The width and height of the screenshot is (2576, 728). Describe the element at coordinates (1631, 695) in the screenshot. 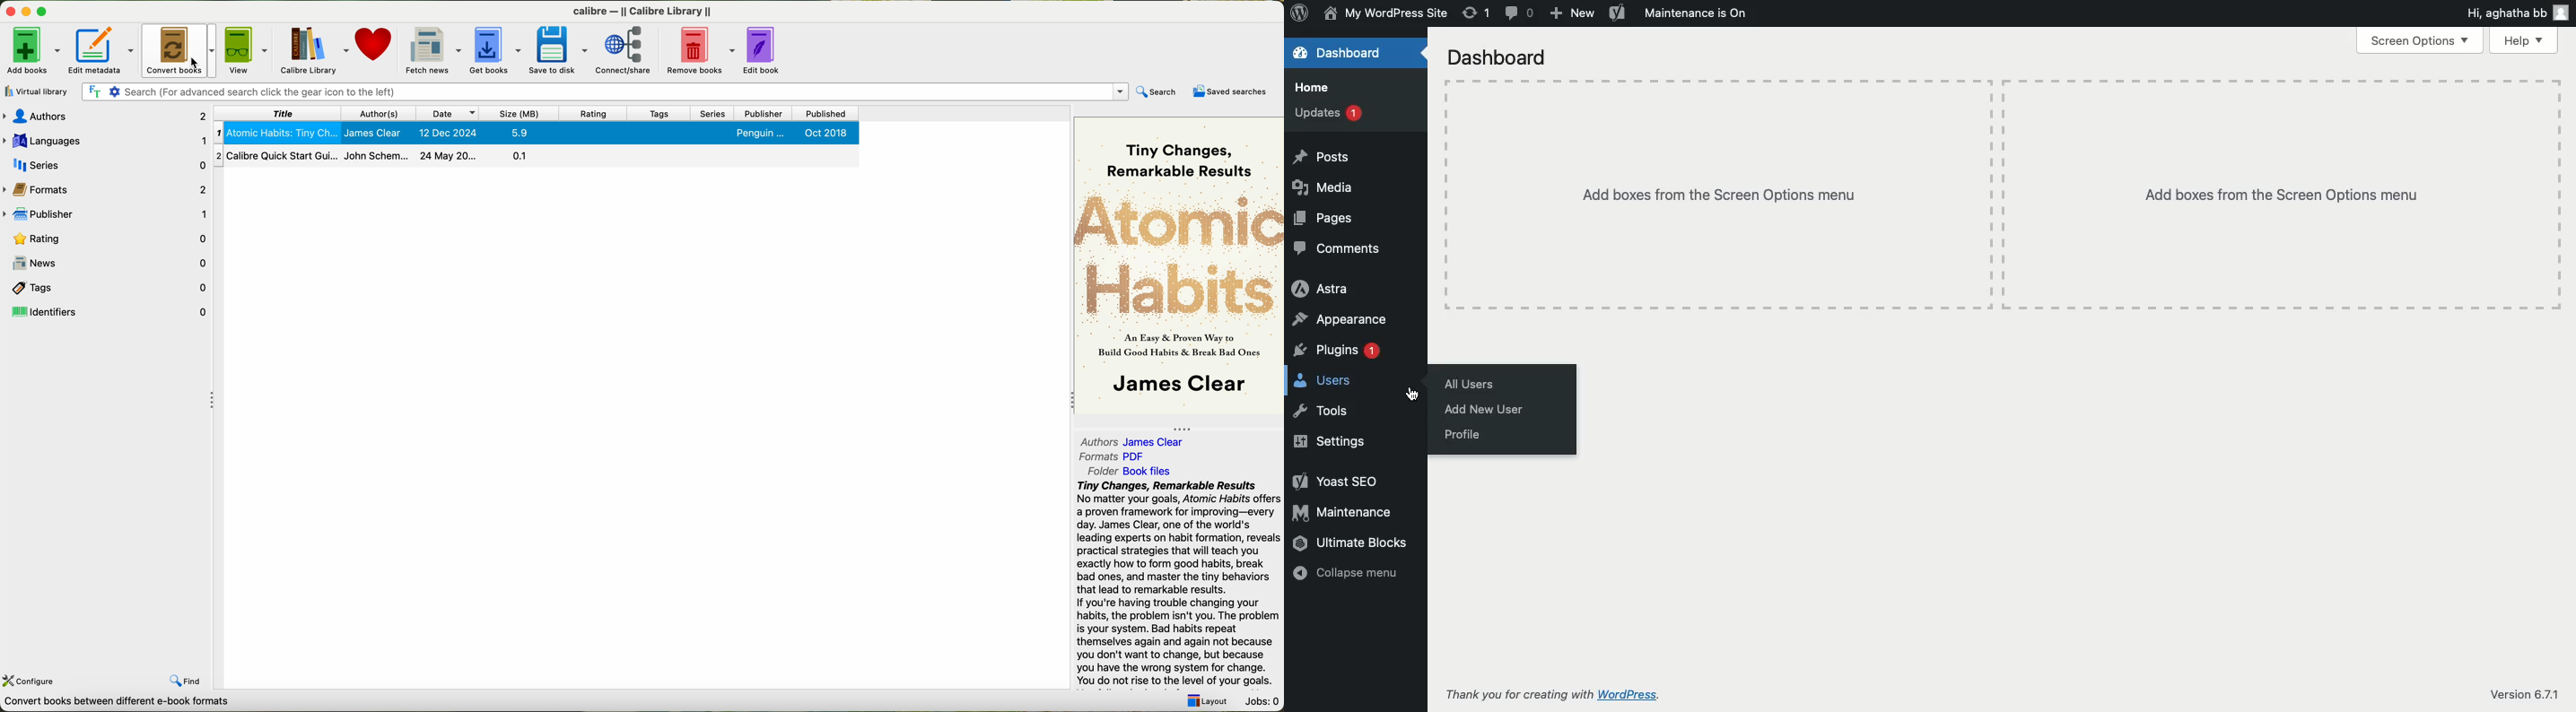

I see `wordpress` at that location.